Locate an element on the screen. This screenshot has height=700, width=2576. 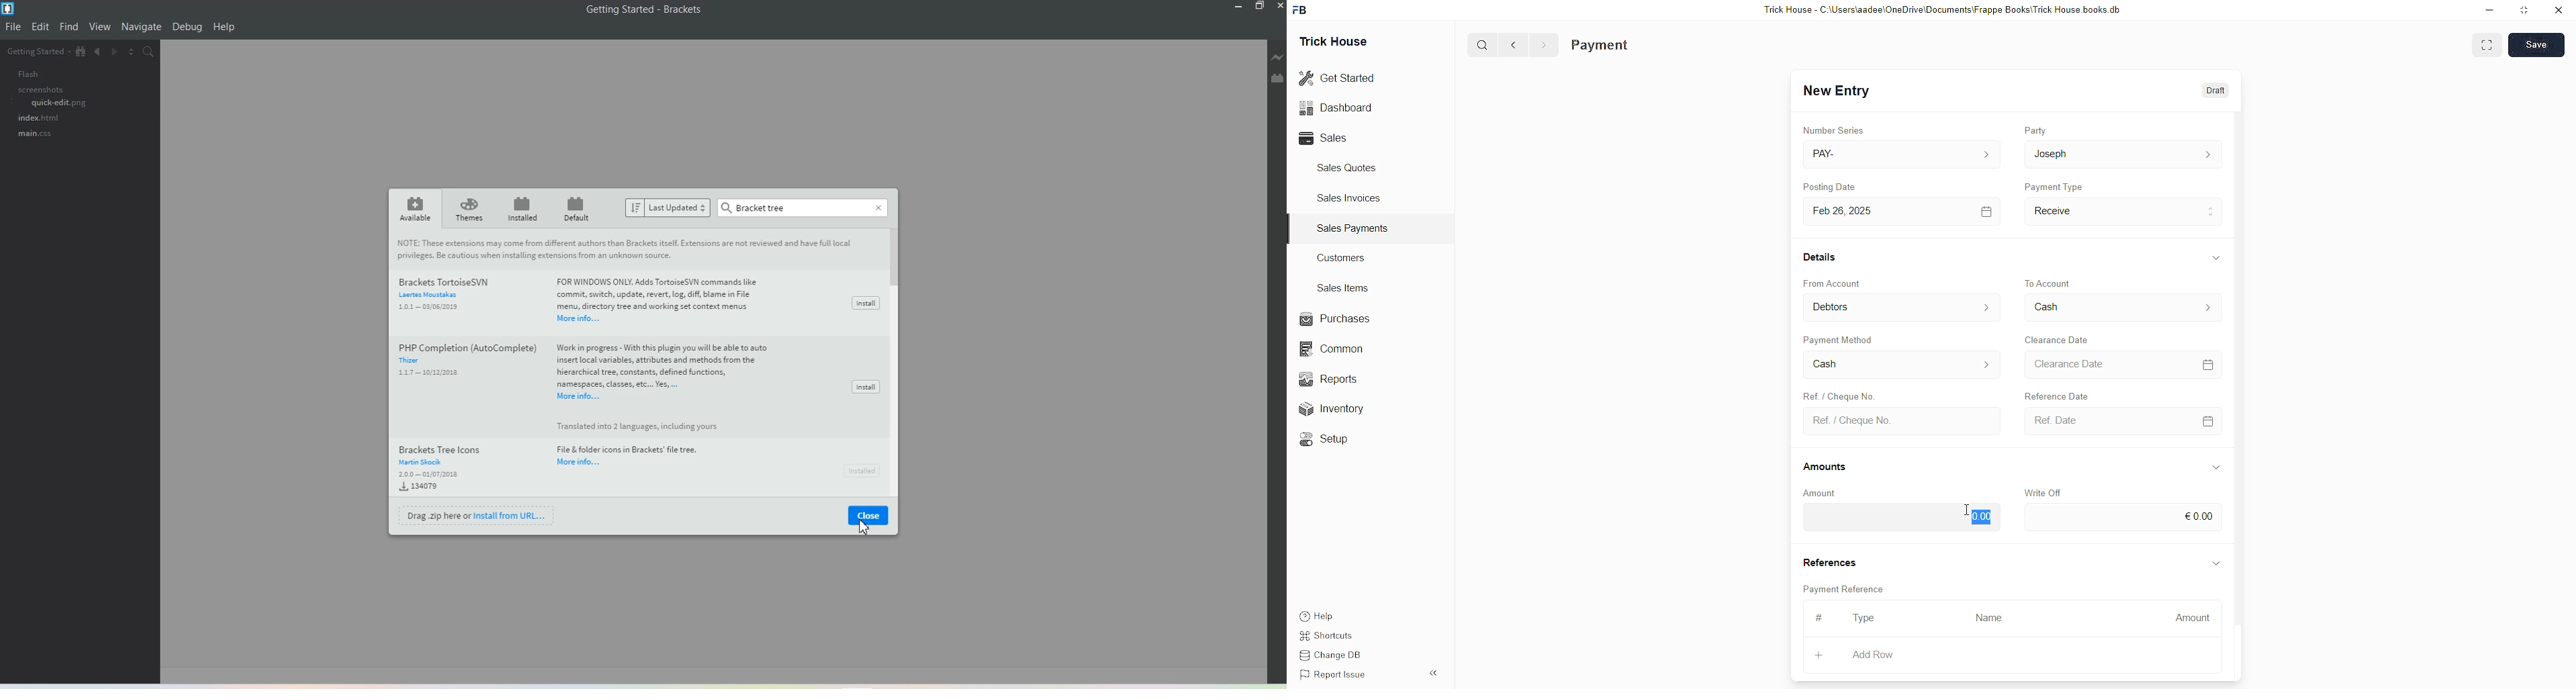
References is located at coordinates (1829, 560).